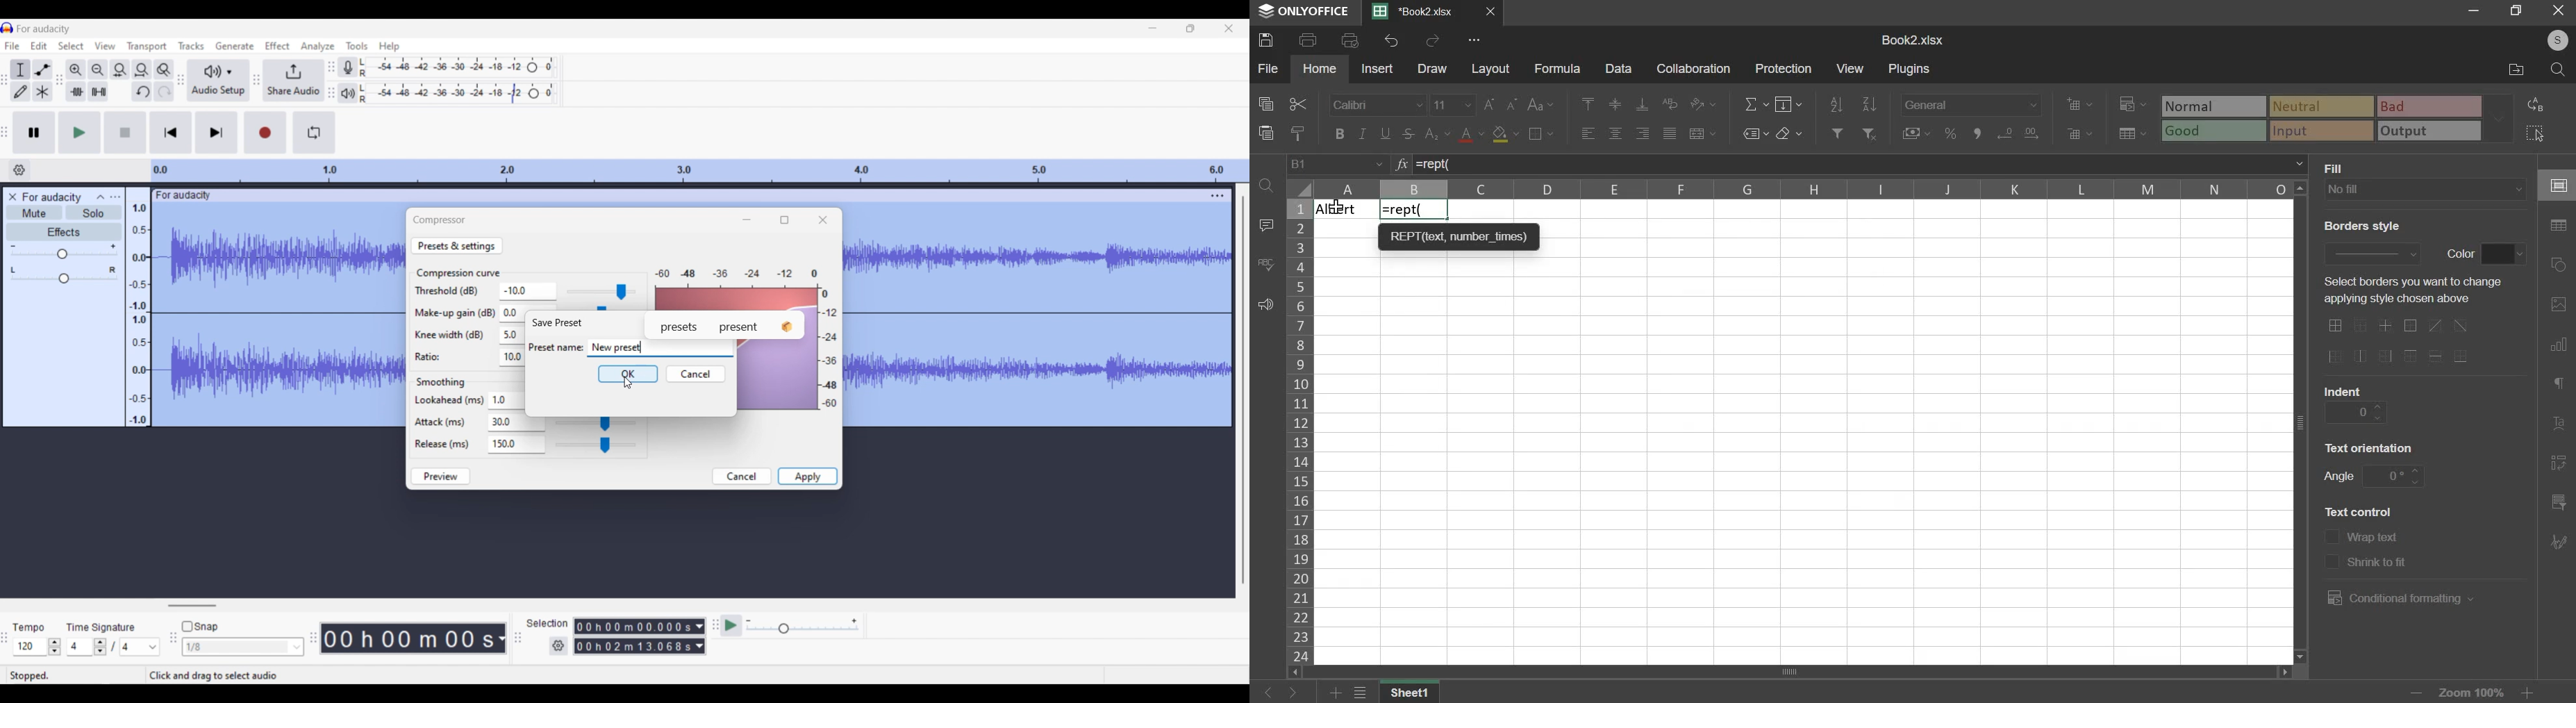 This screenshot has height=728, width=2576. Describe the element at coordinates (43, 29) in the screenshot. I see `for audacity` at that location.